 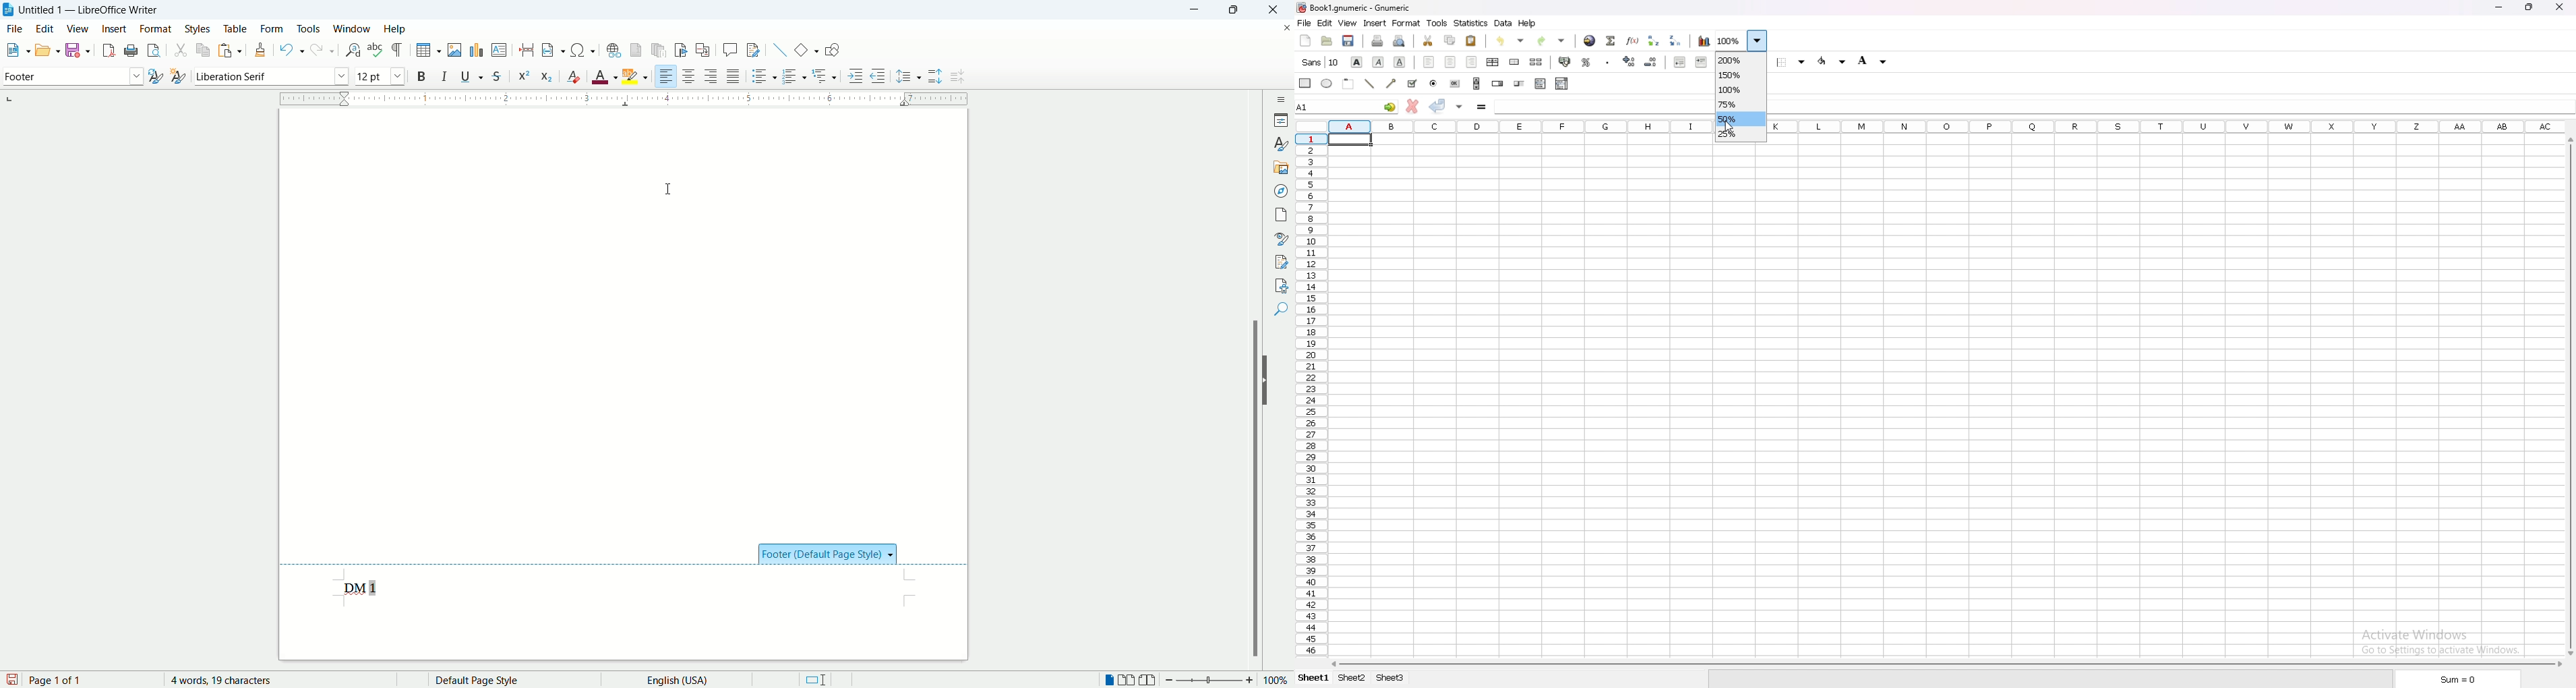 I want to click on sort descending, so click(x=1675, y=40).